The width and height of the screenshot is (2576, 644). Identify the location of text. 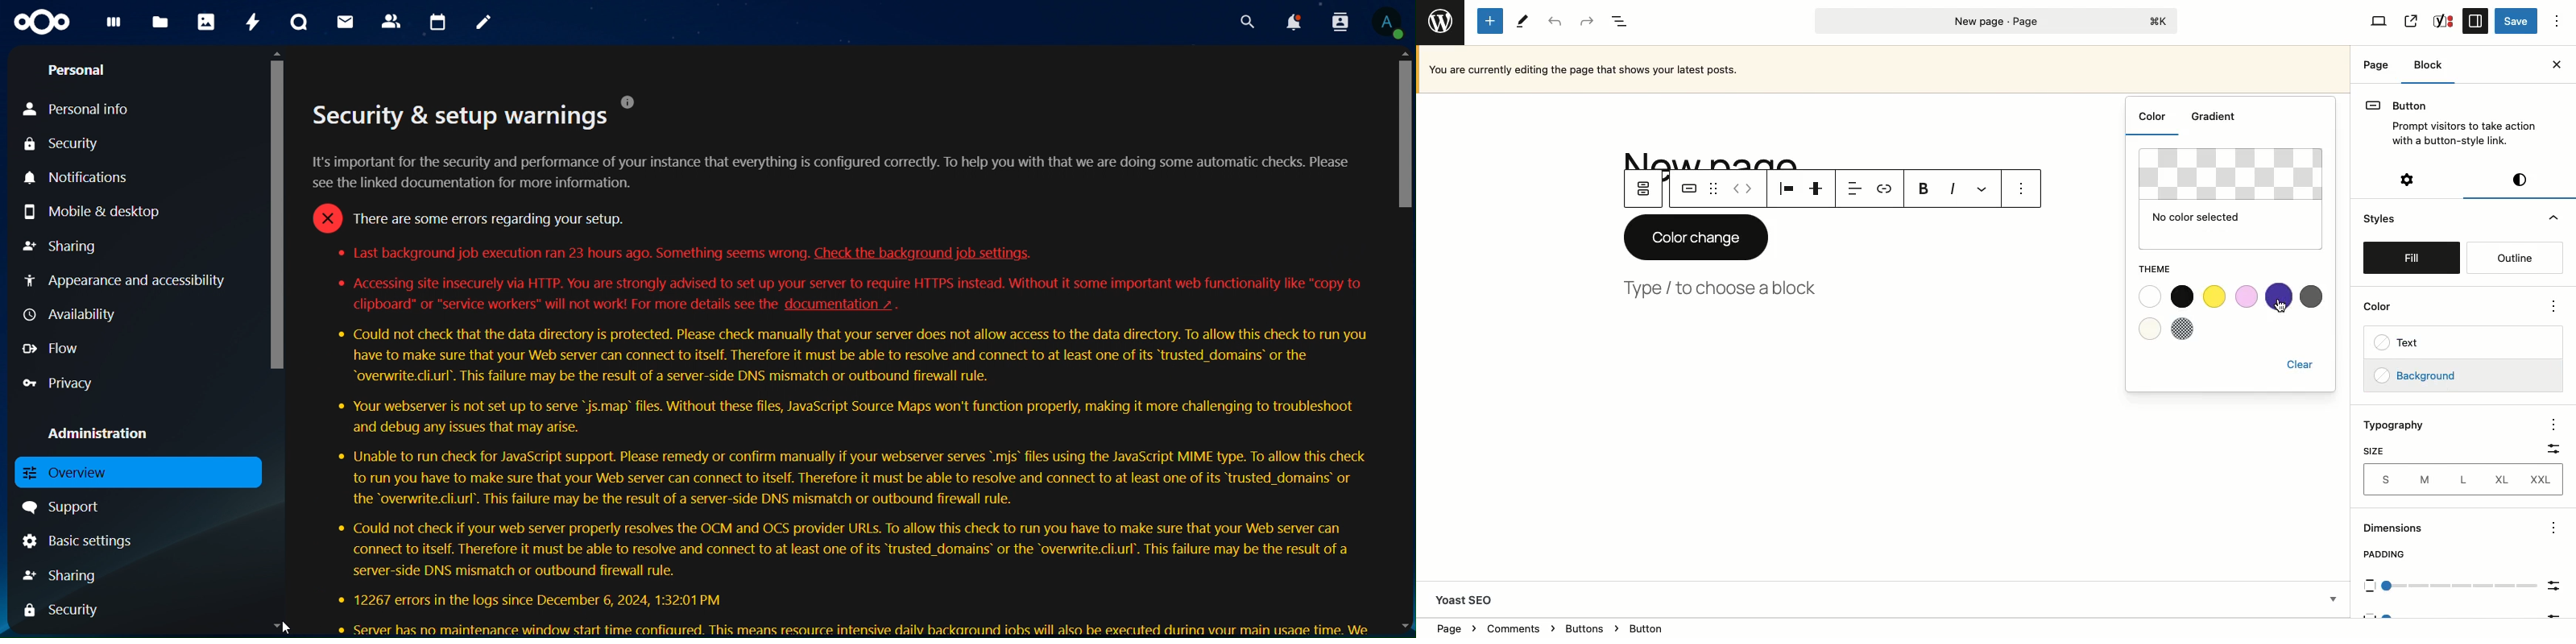
(461, 115).